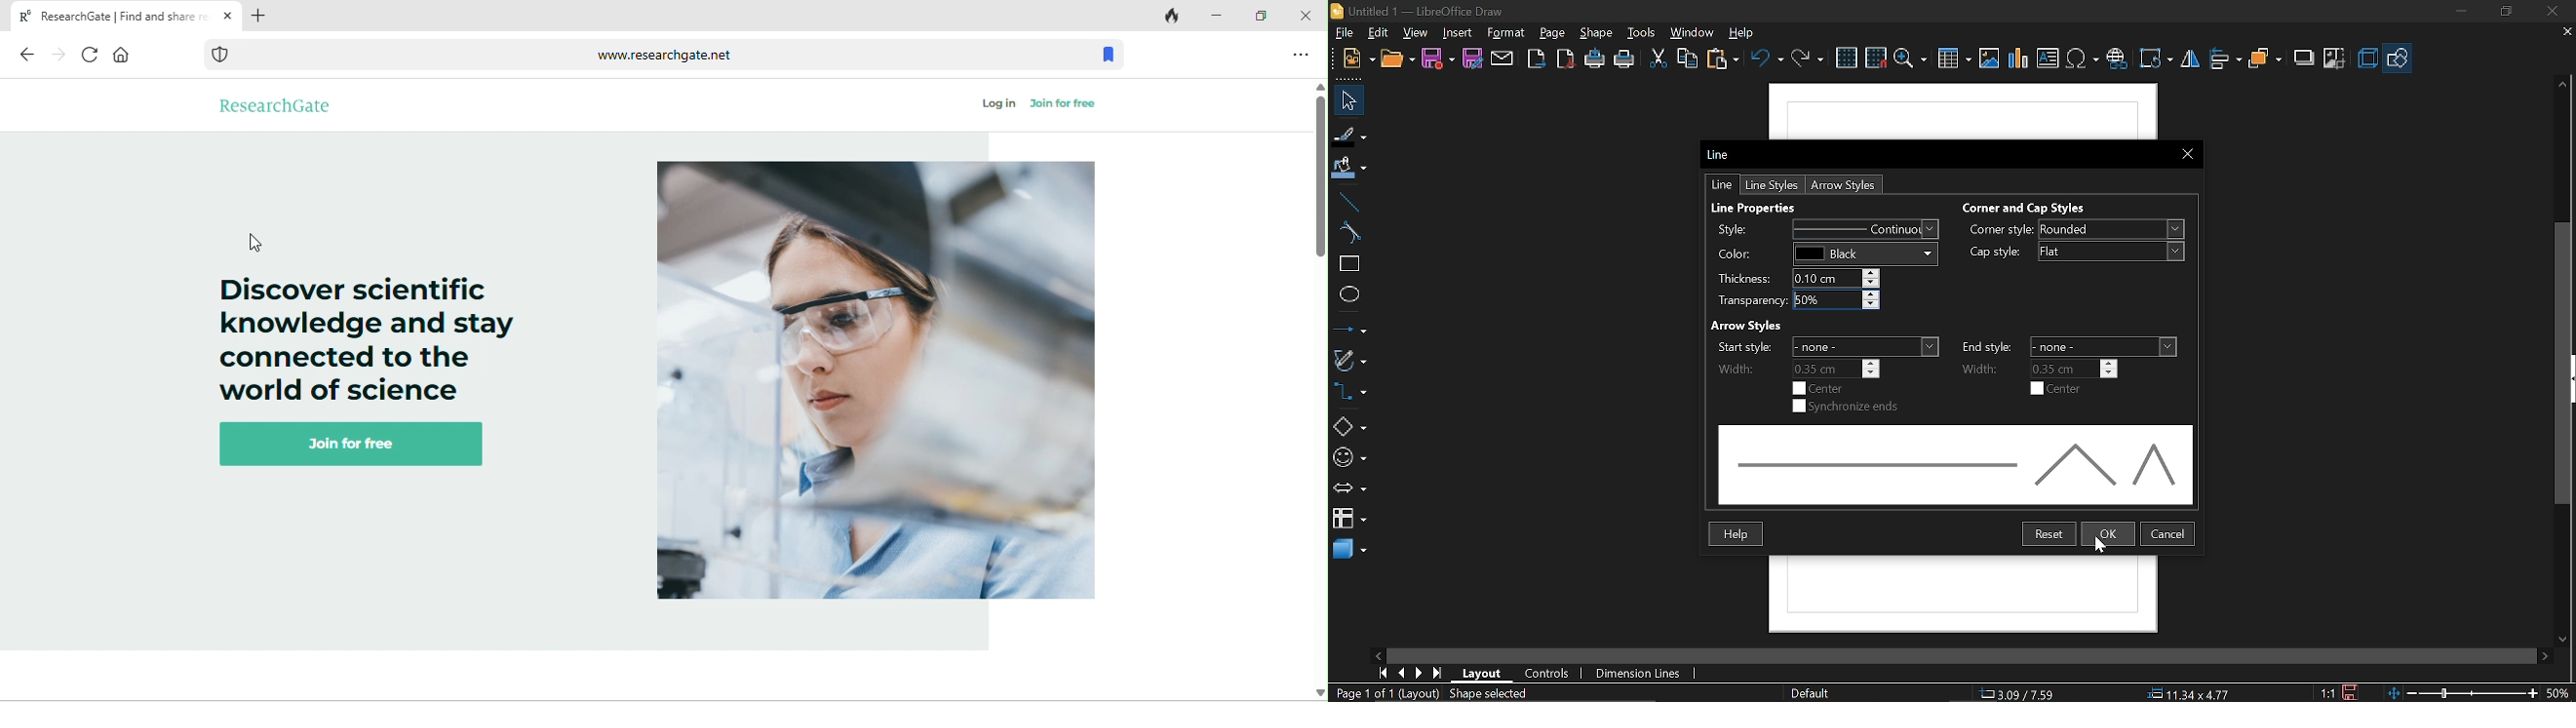 The height and width of the screenshot is (728, 2576). I want to click on insert symbol, so click(2083, 58).